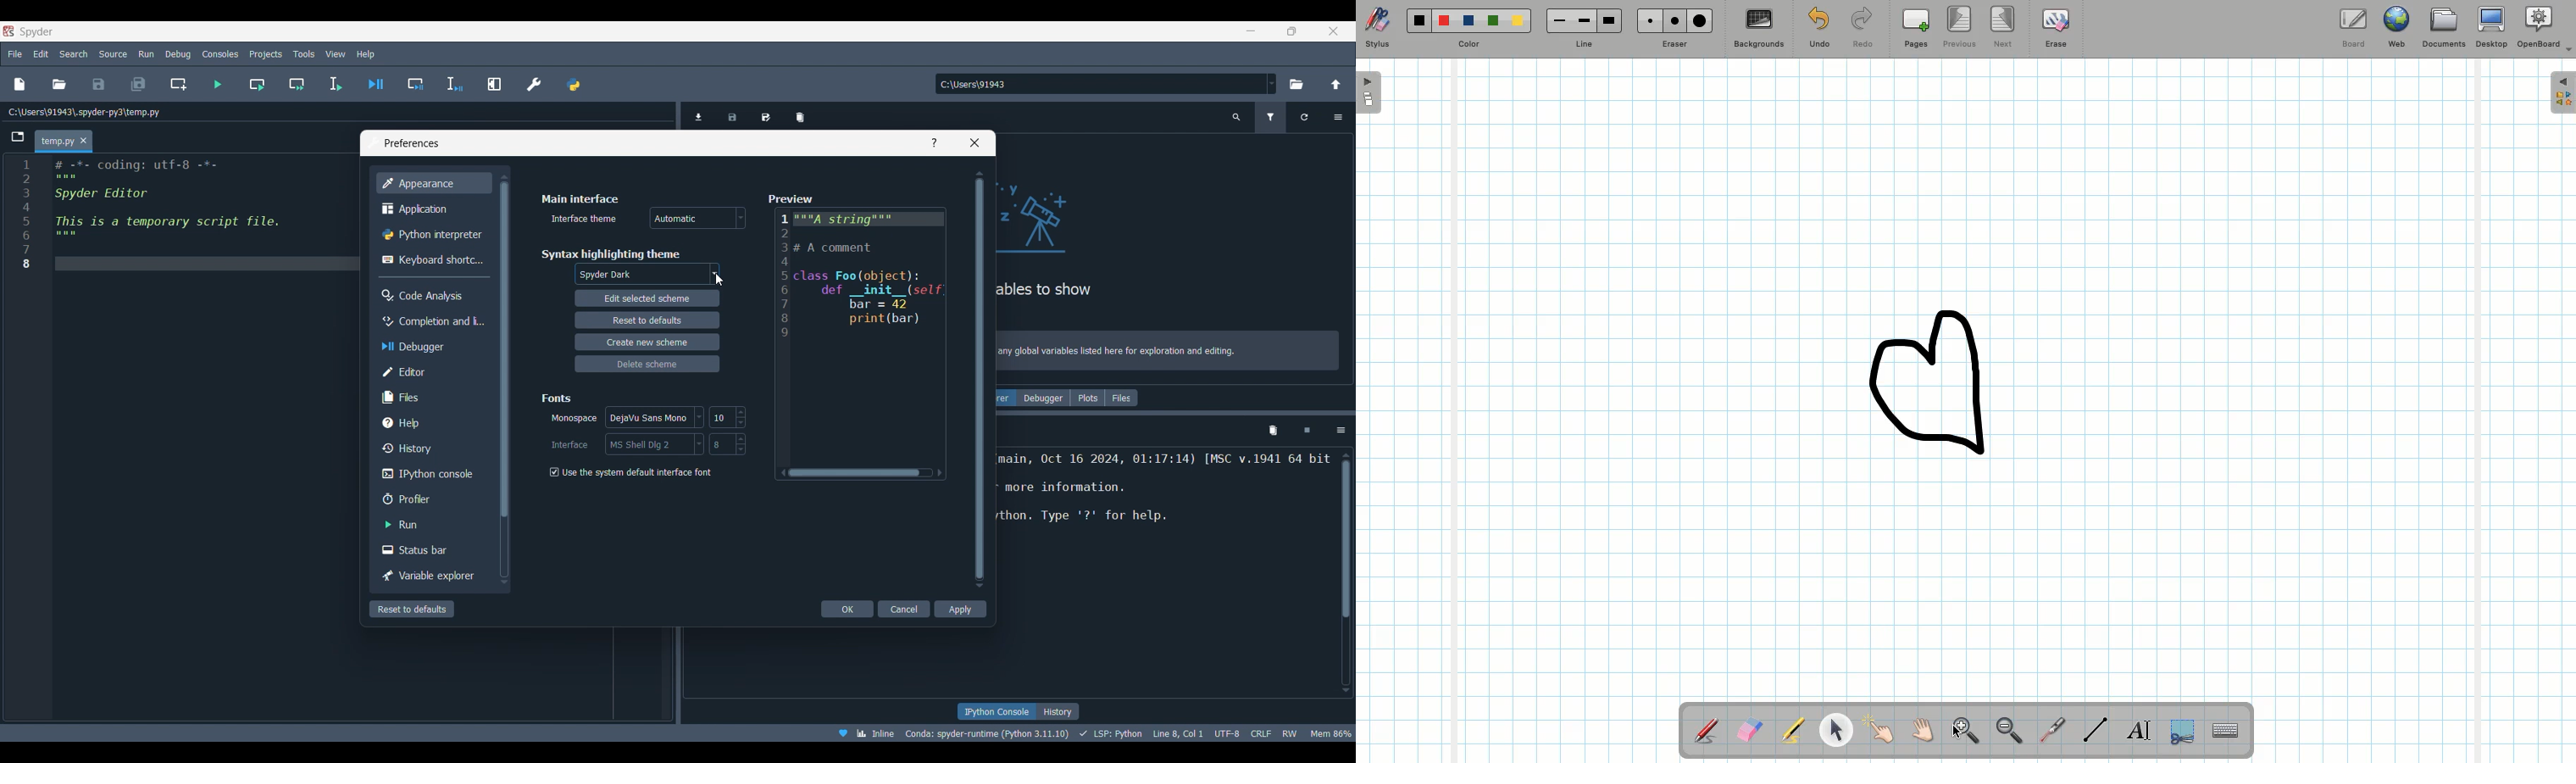  What do you see at coordinates (1292, 31) in the screenshot?
I see `Show interface in a smaller tab` at bounding box center [1292, 31].